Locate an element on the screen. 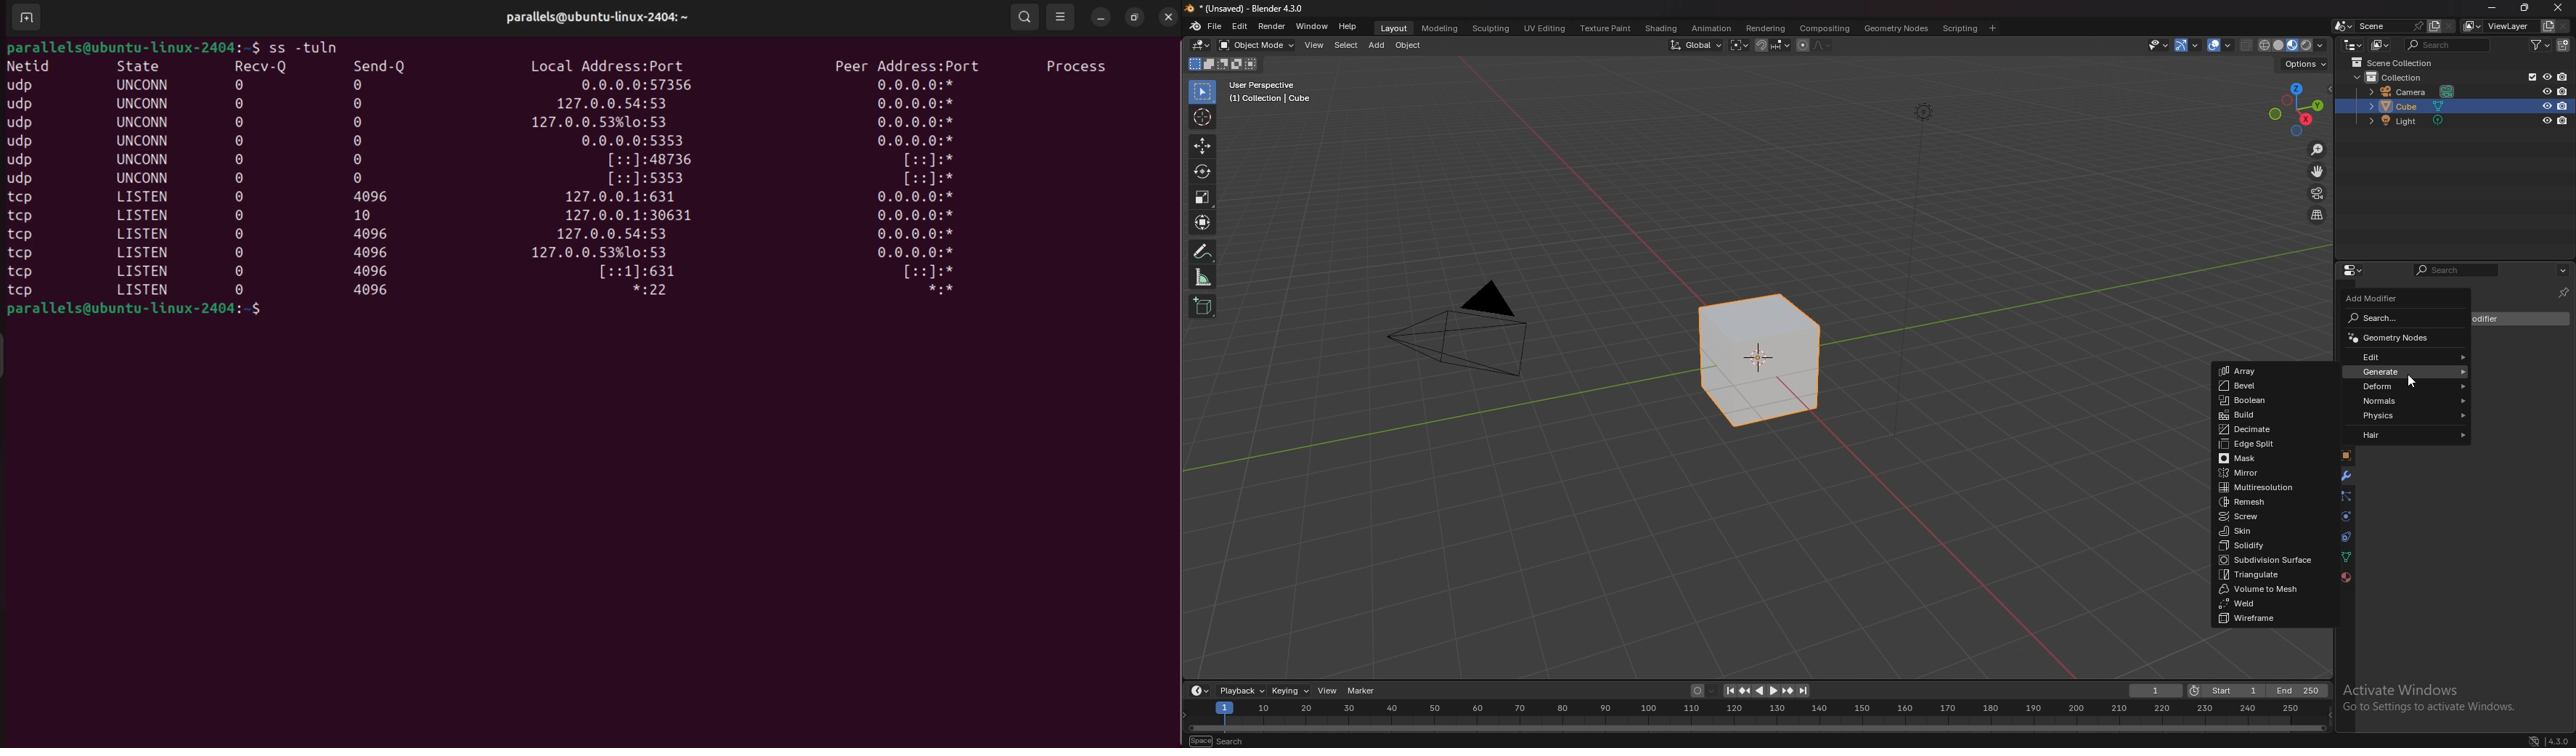 This screenshot has height=756, width=2576. peer address port is located at coordinates (907, 63).